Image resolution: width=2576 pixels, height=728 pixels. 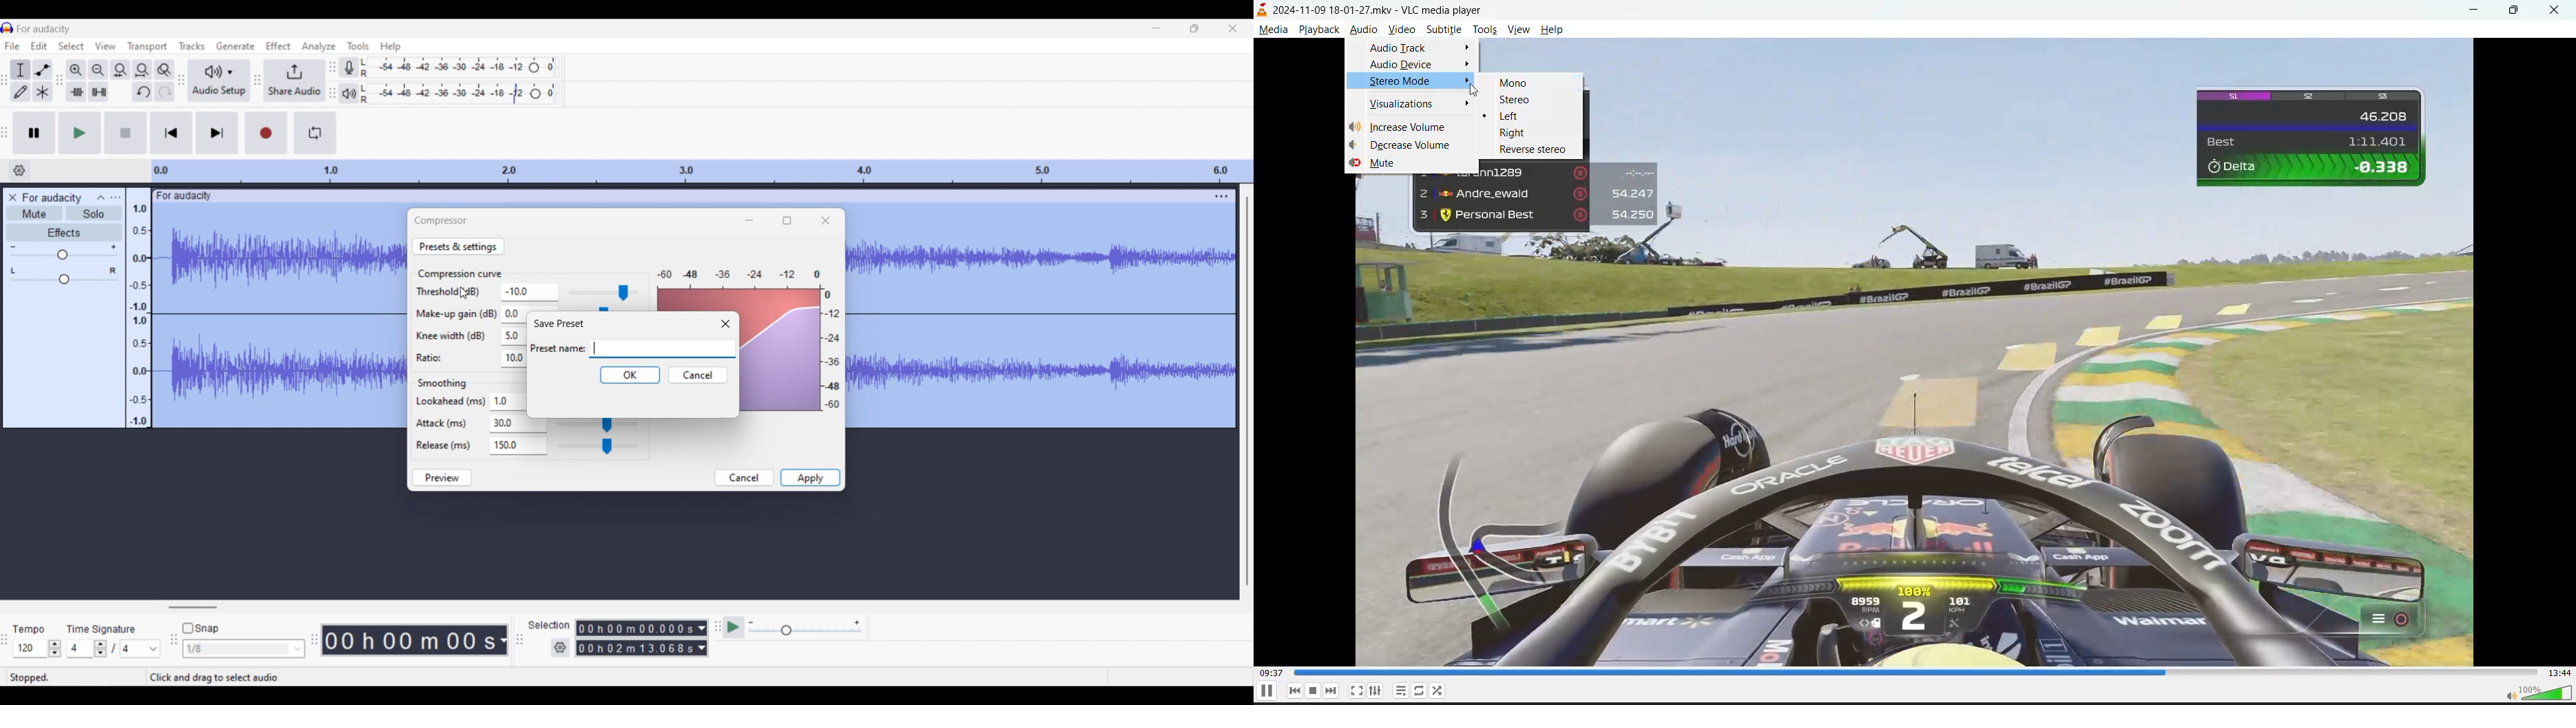 I want to click on OK, so click(x=630, y=375).